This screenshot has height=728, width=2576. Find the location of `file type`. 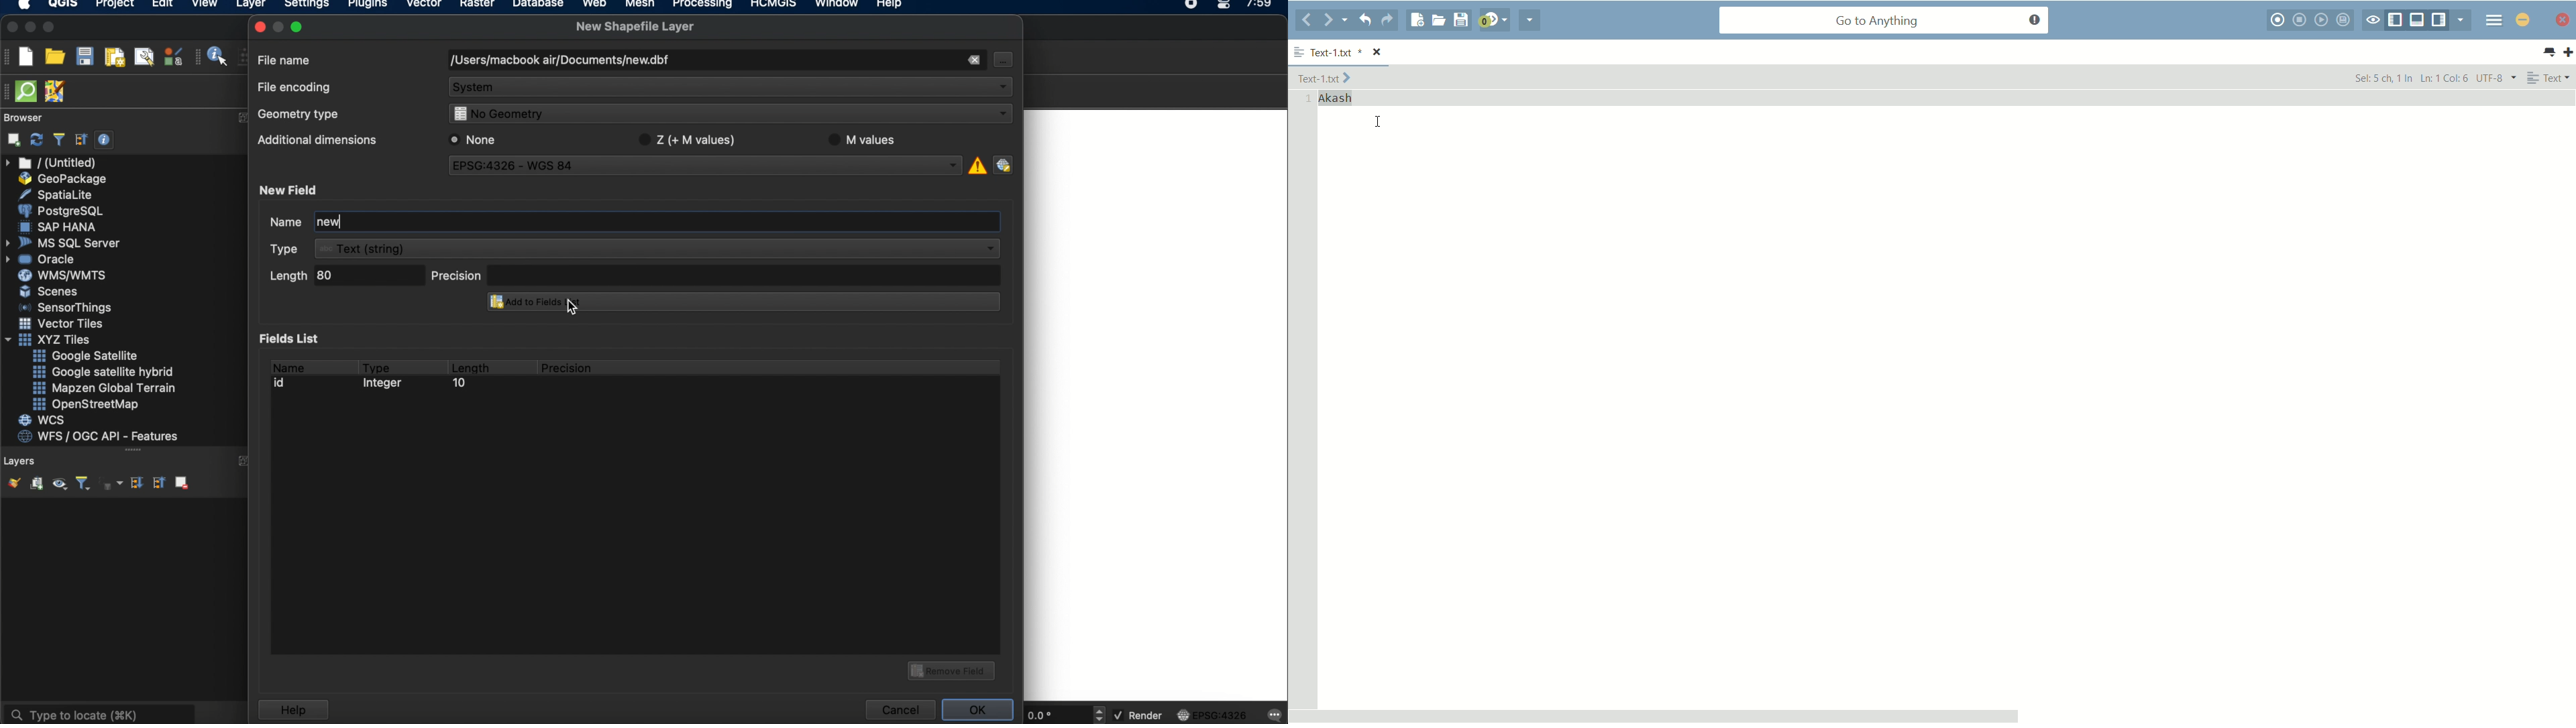

file type is located at coordinates (2549, 77).